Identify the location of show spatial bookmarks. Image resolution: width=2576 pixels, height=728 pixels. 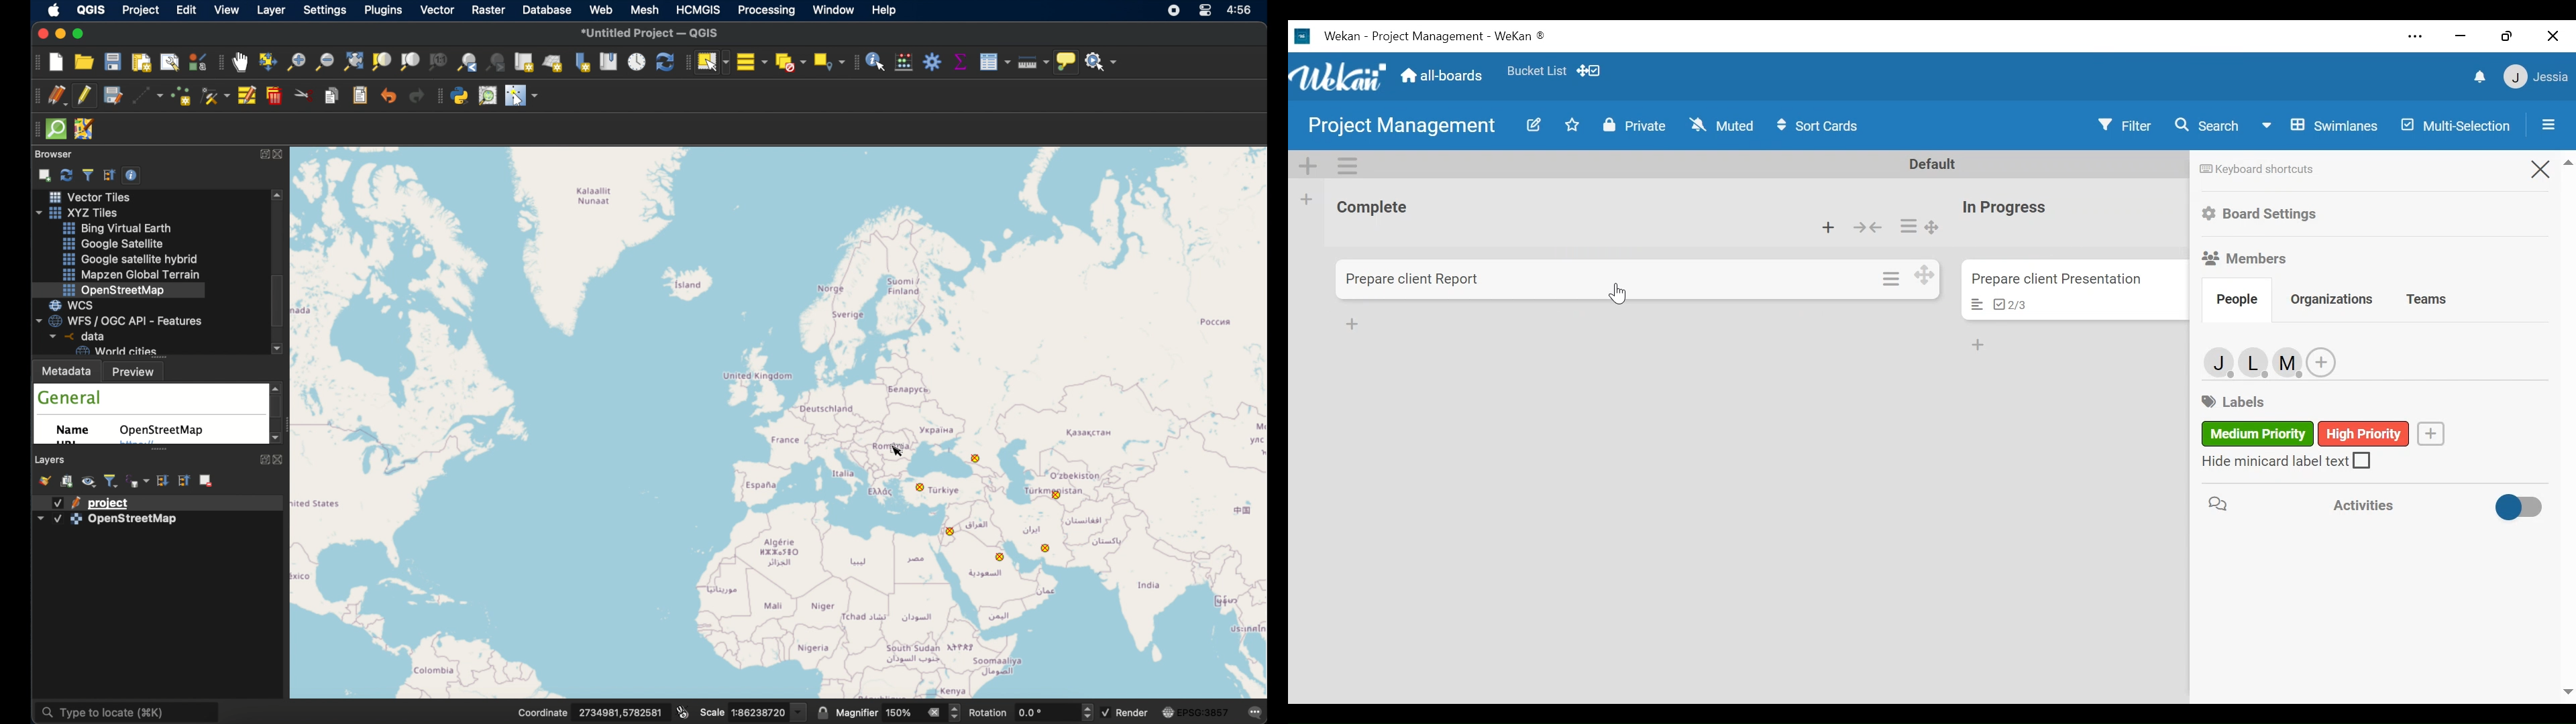
(609, 62).